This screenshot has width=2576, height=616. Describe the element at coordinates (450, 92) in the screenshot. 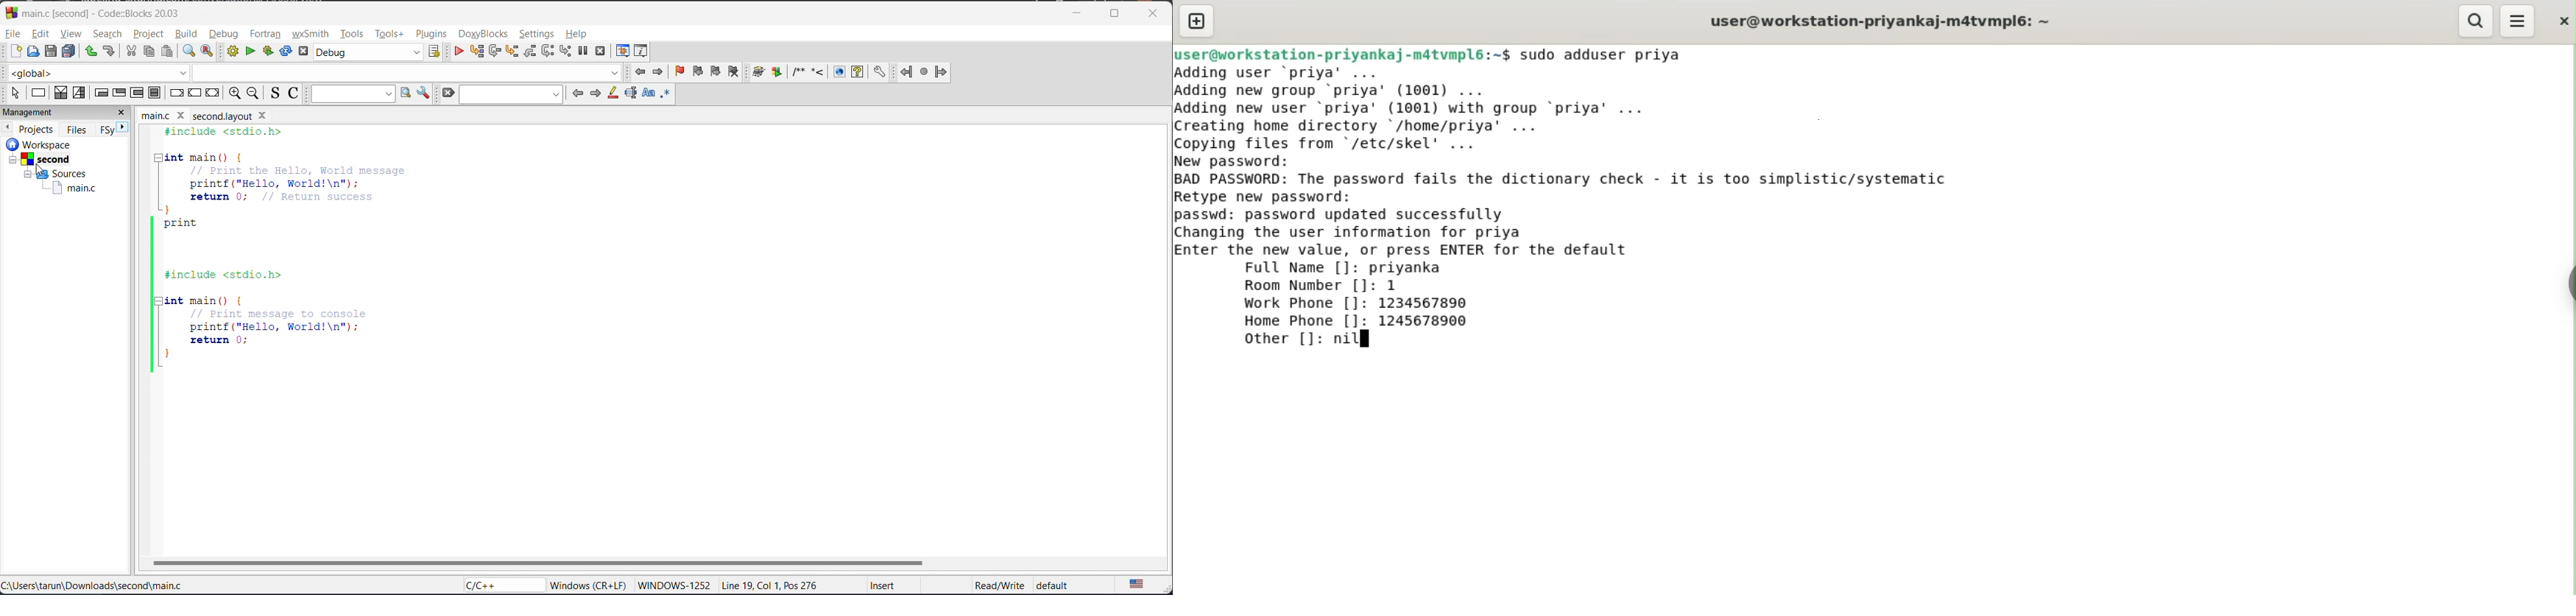

I see `abort` at that location.